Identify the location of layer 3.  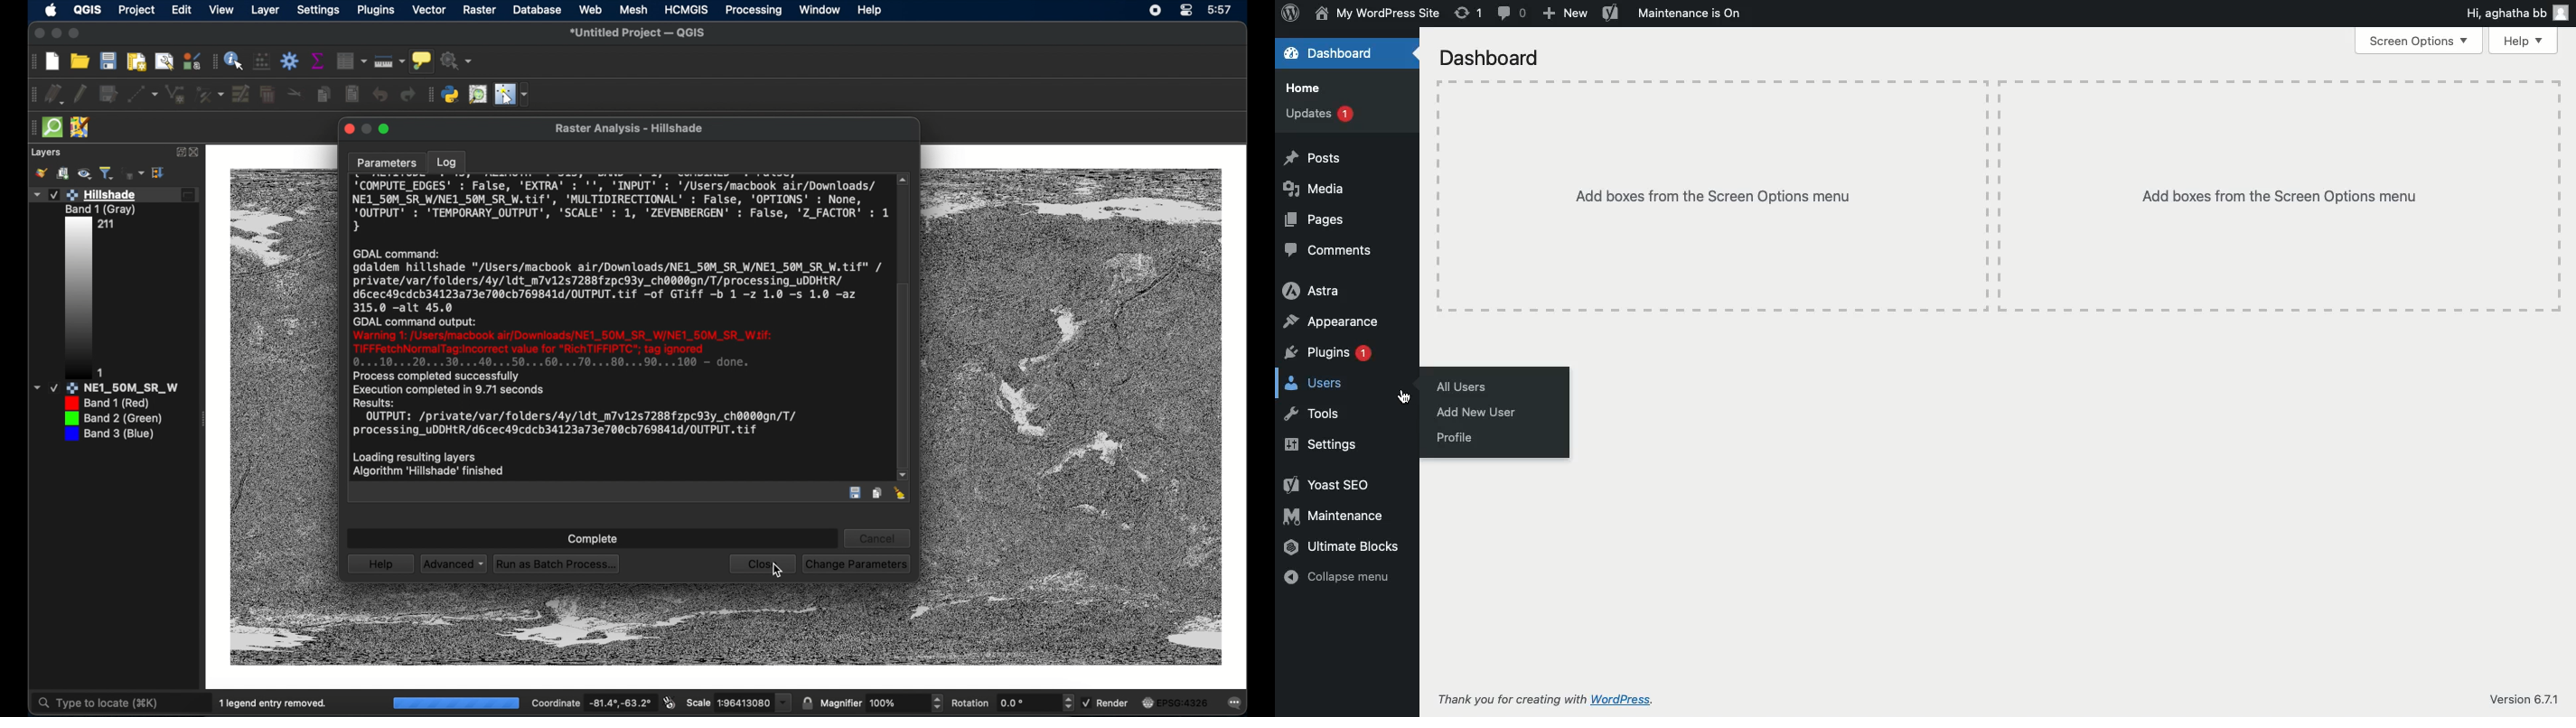
(118, 436).